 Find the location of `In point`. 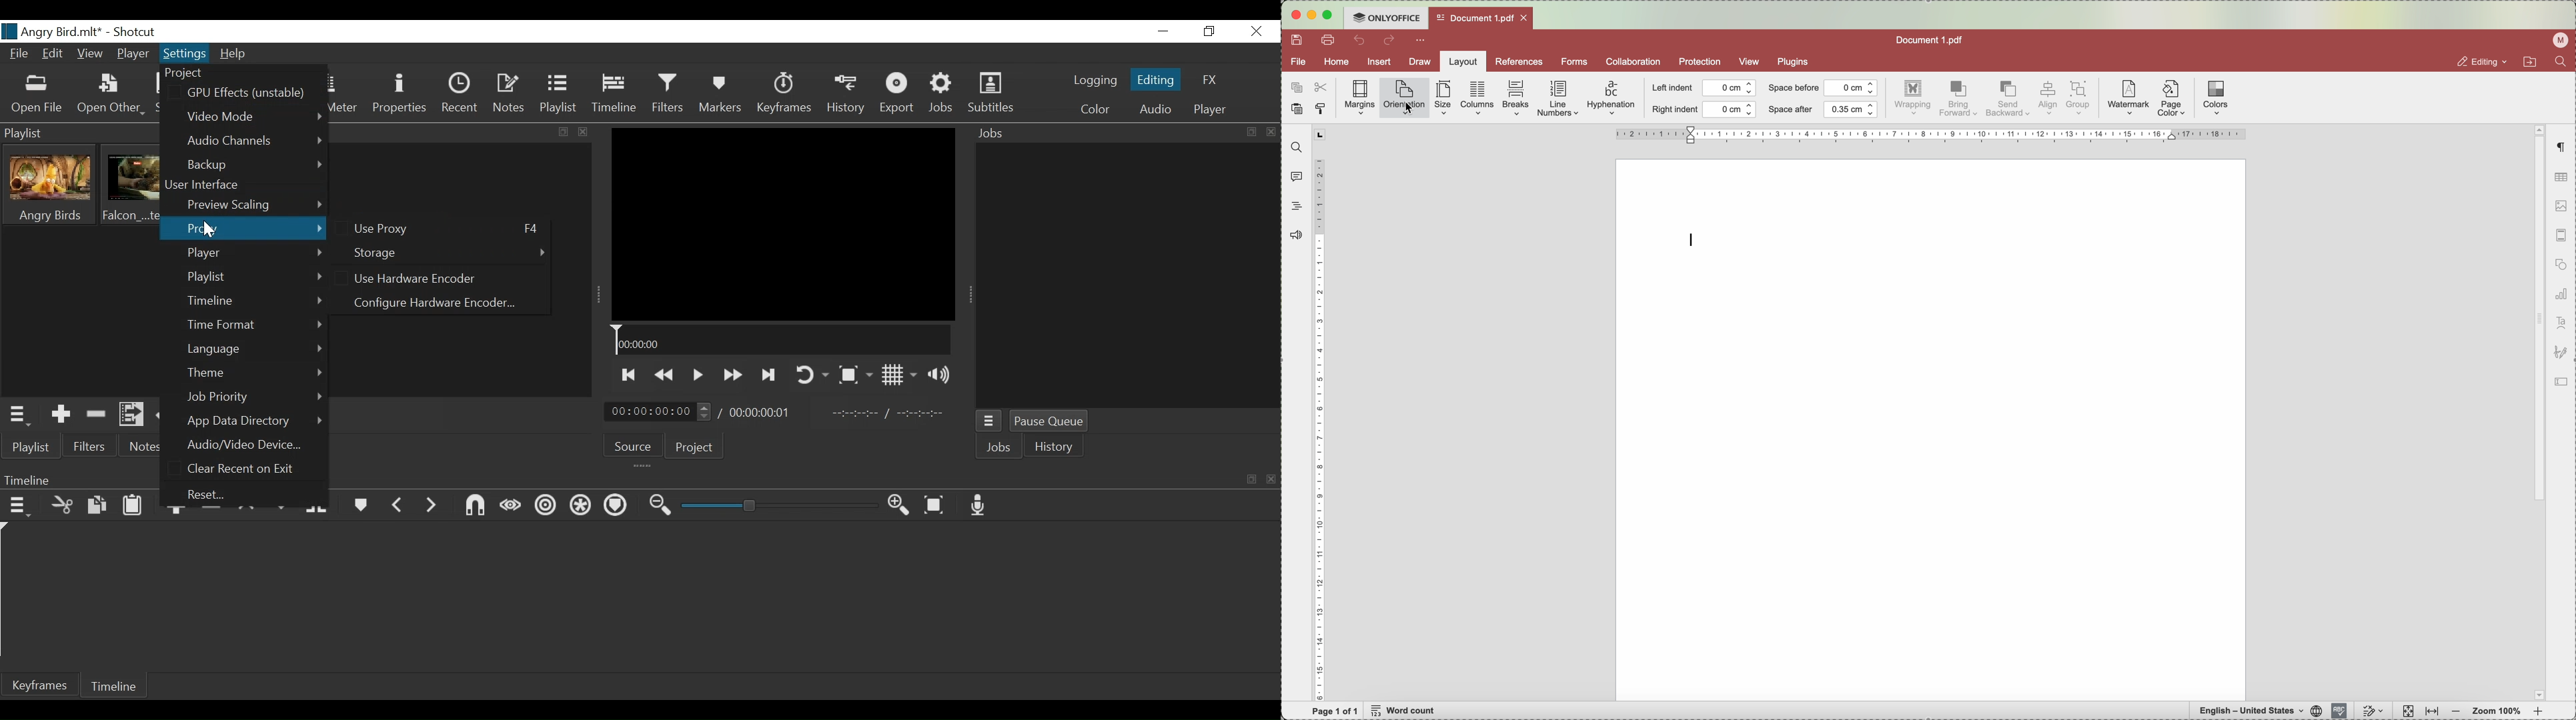

In point is located at coordinates (891, 414).